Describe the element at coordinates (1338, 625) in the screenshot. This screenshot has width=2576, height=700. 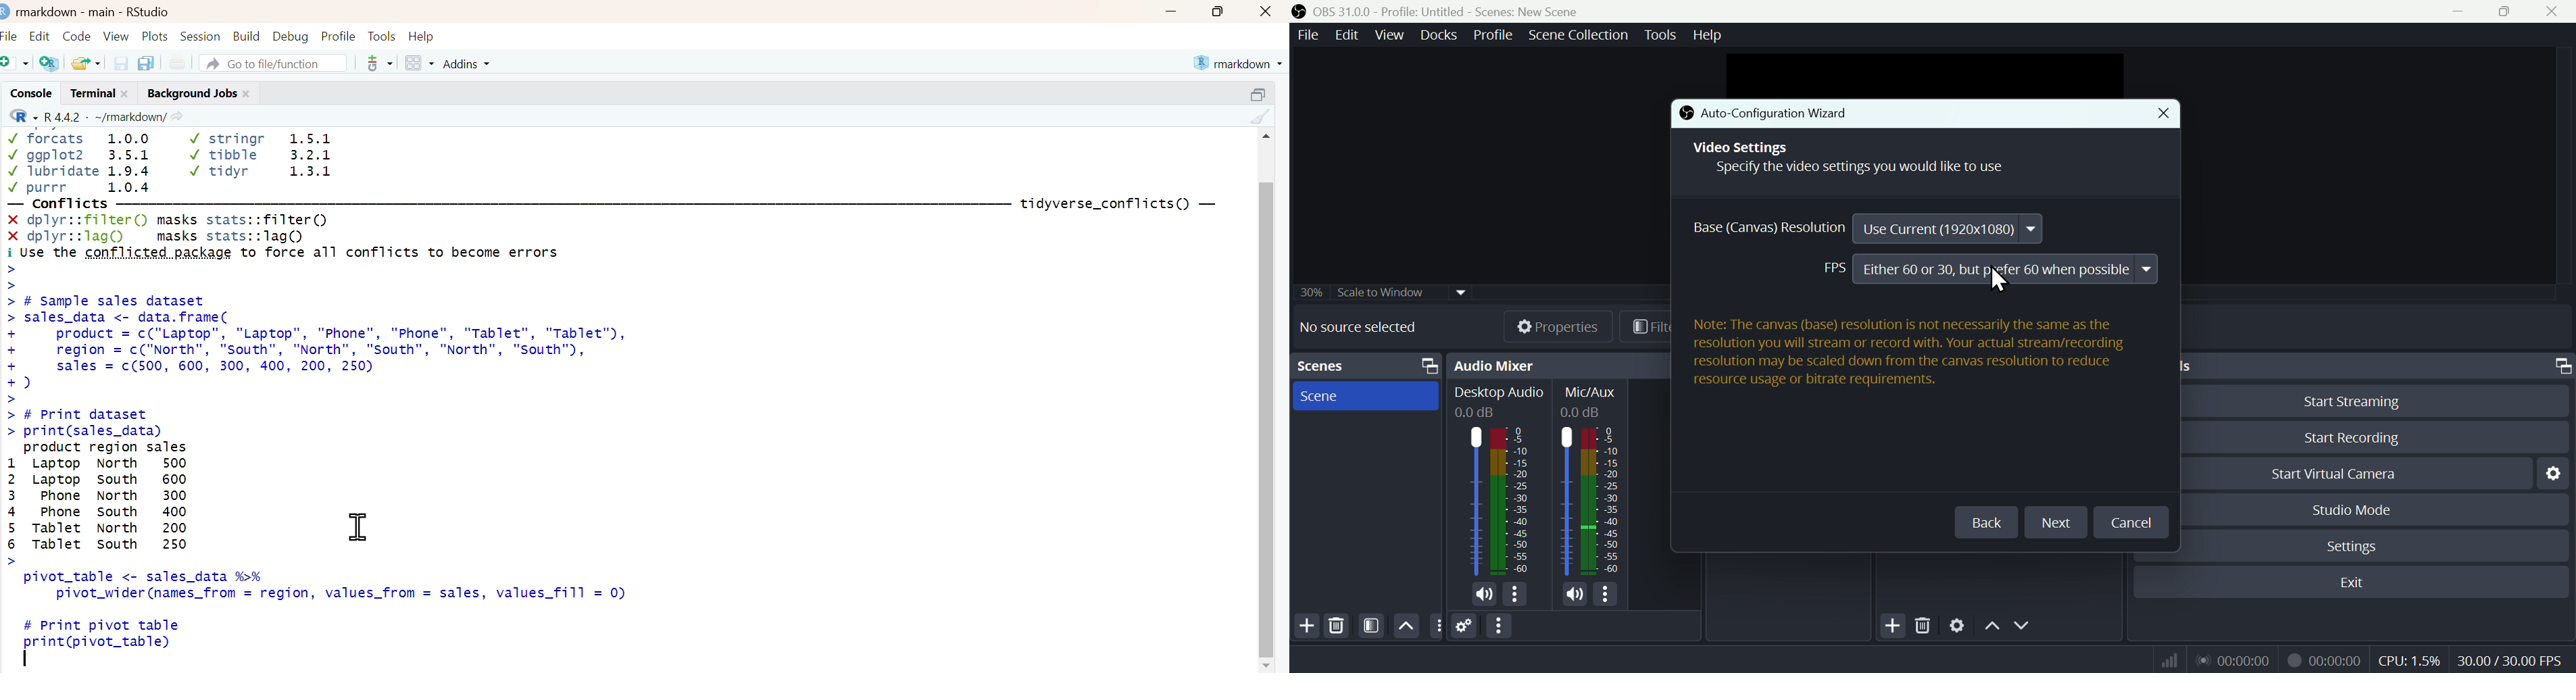
I see `Delete` at that location.